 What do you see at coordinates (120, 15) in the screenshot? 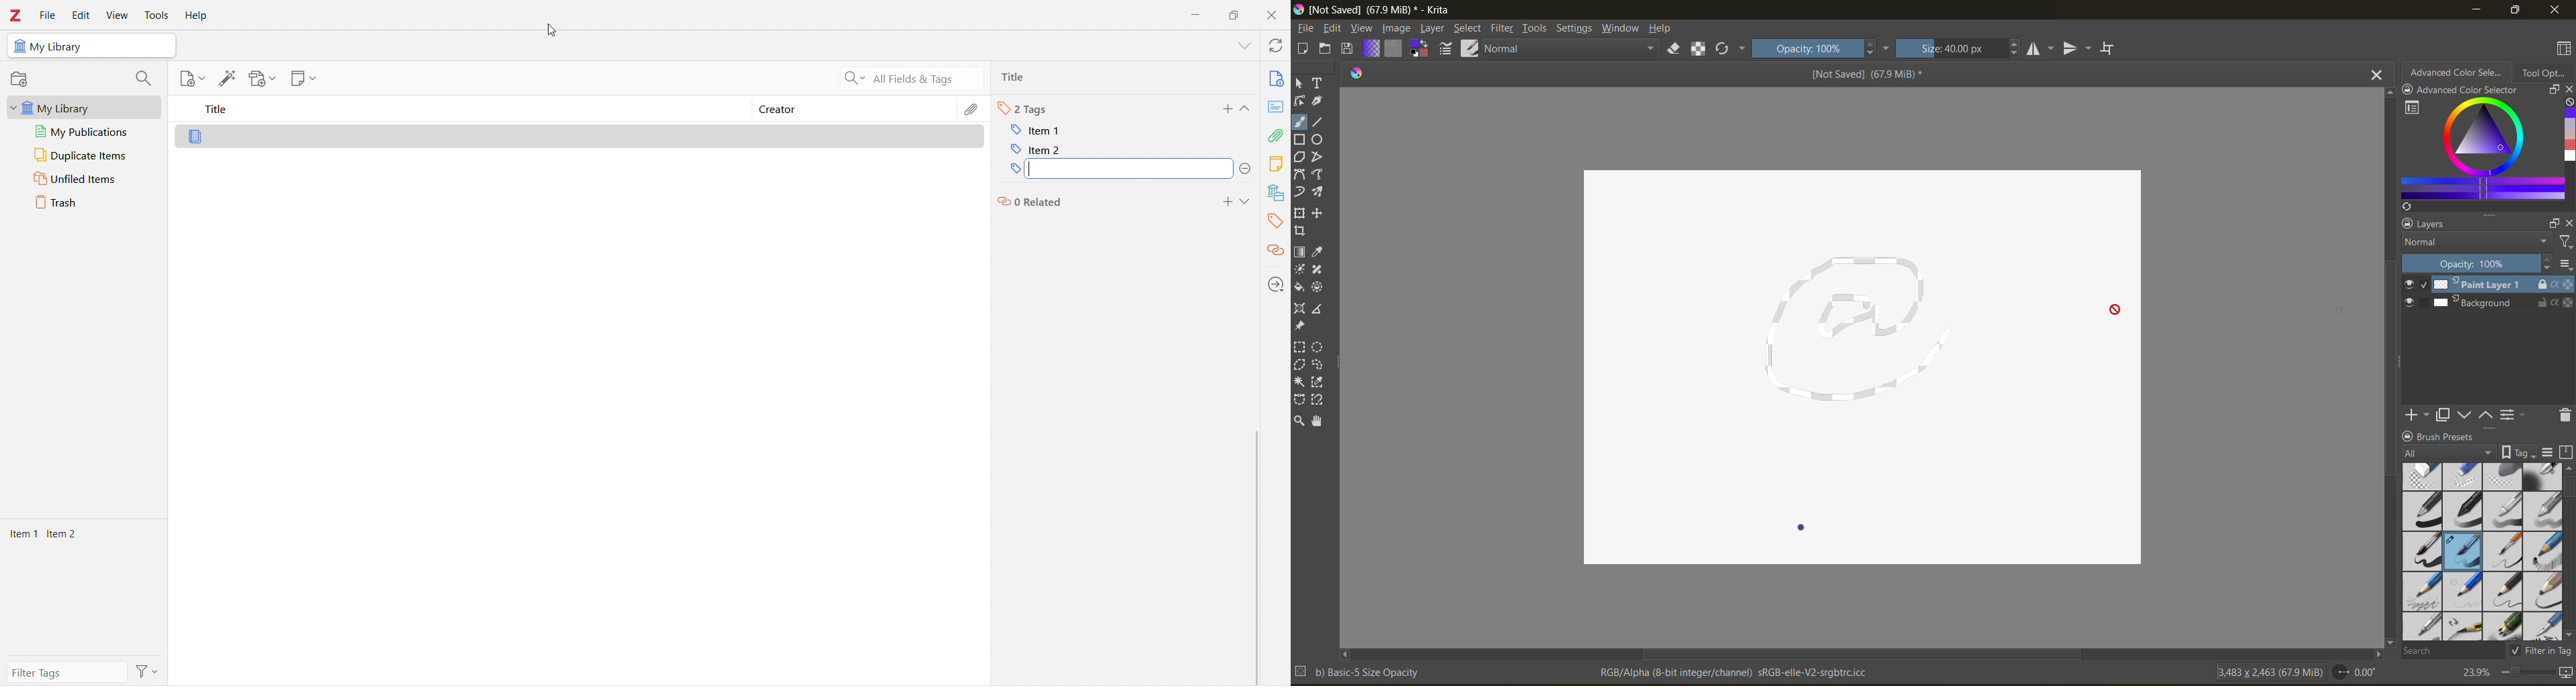
I see `View` at bounding box center [120, 15].